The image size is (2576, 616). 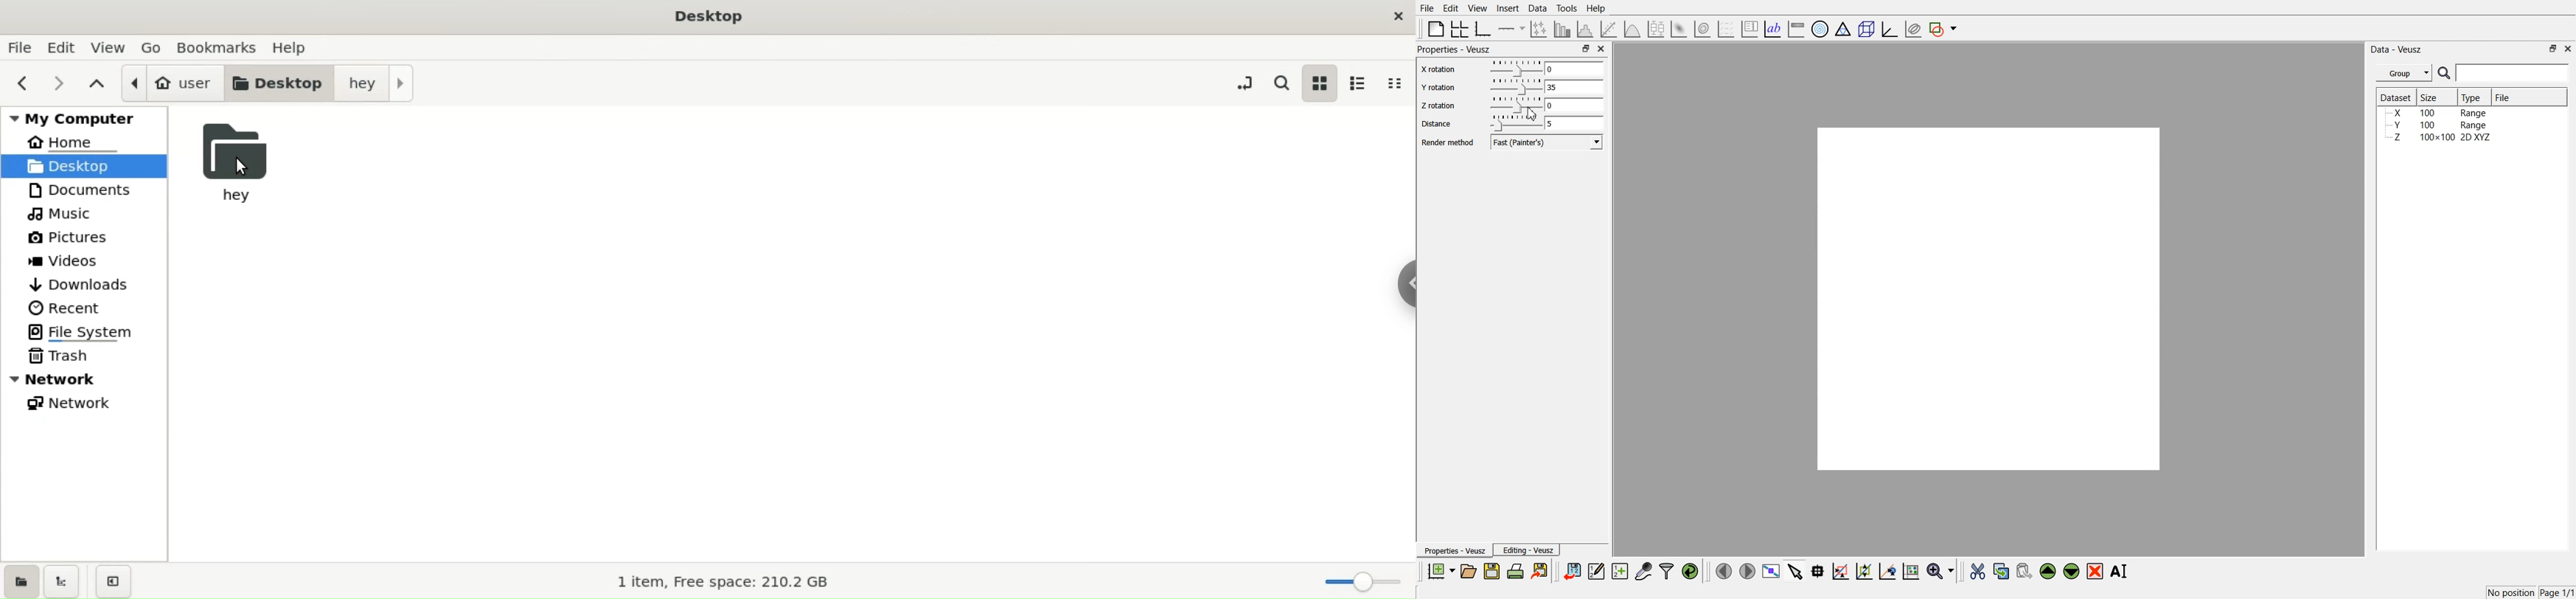 I want to click on Distance, so click(x=1436, y=123).